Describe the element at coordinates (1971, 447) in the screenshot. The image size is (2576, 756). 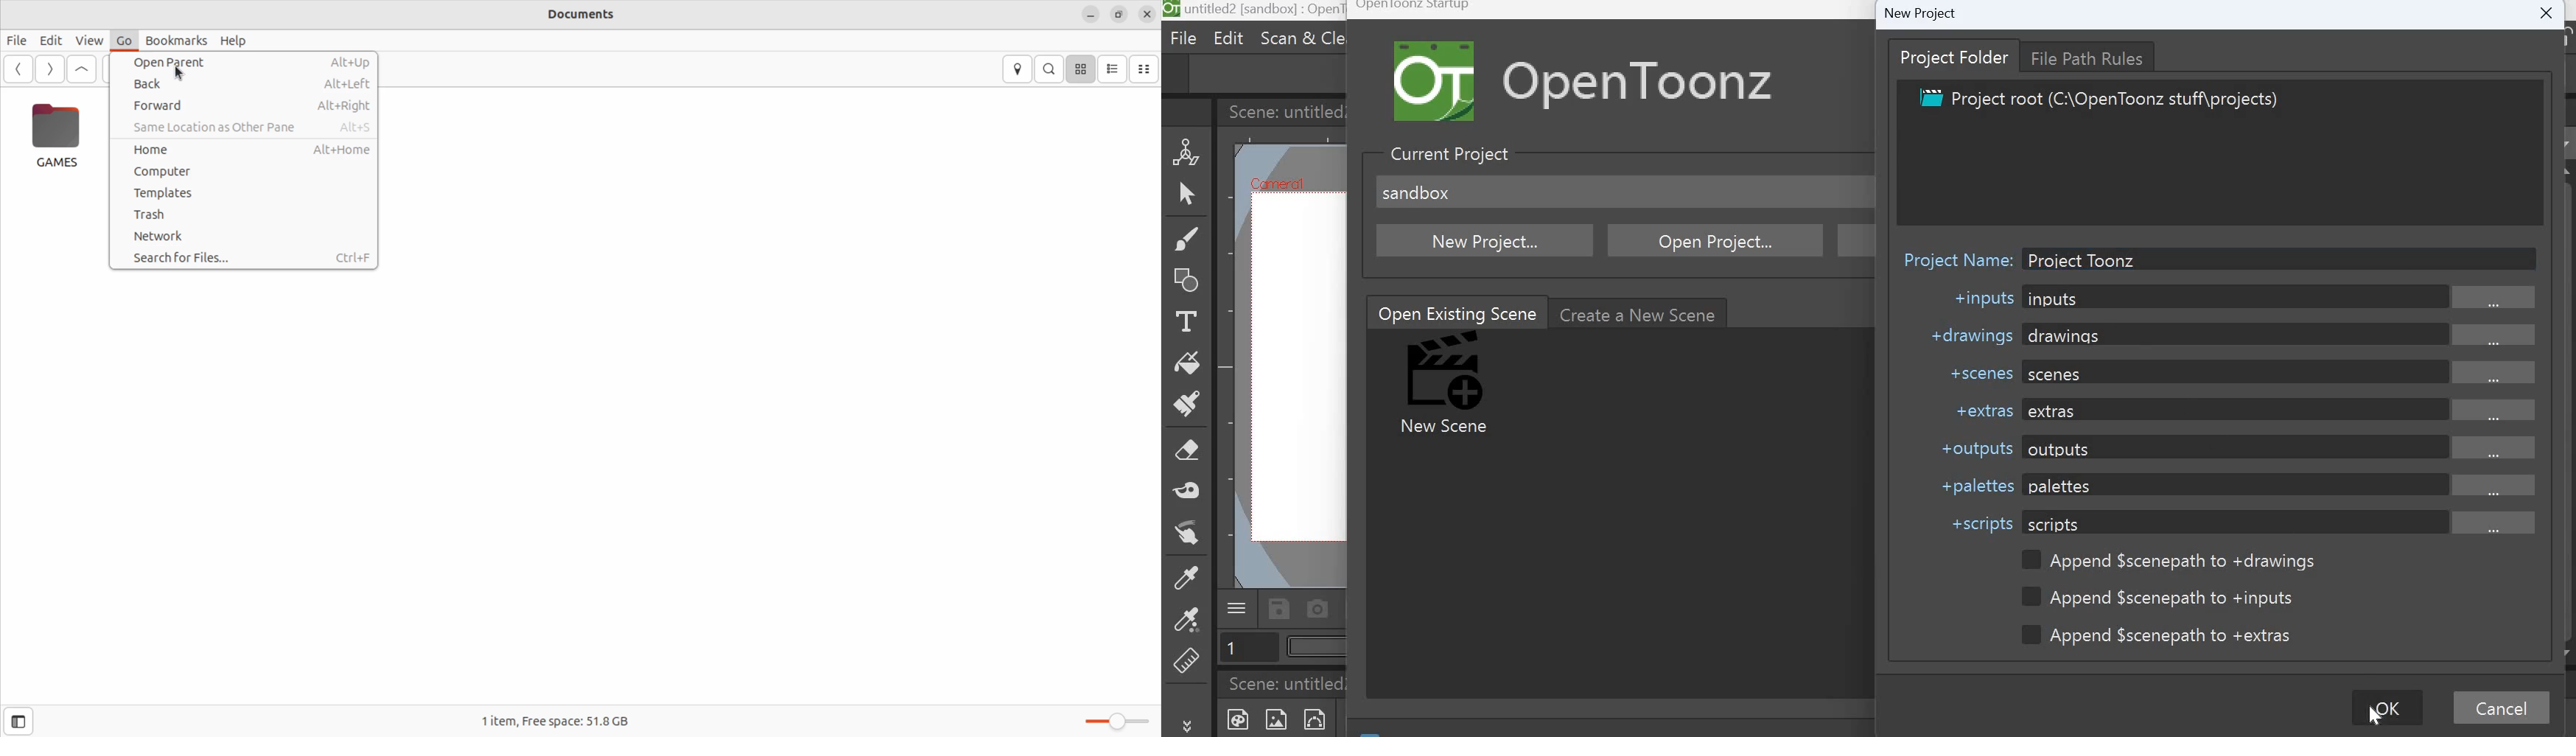
I see `+outputs` at that location.